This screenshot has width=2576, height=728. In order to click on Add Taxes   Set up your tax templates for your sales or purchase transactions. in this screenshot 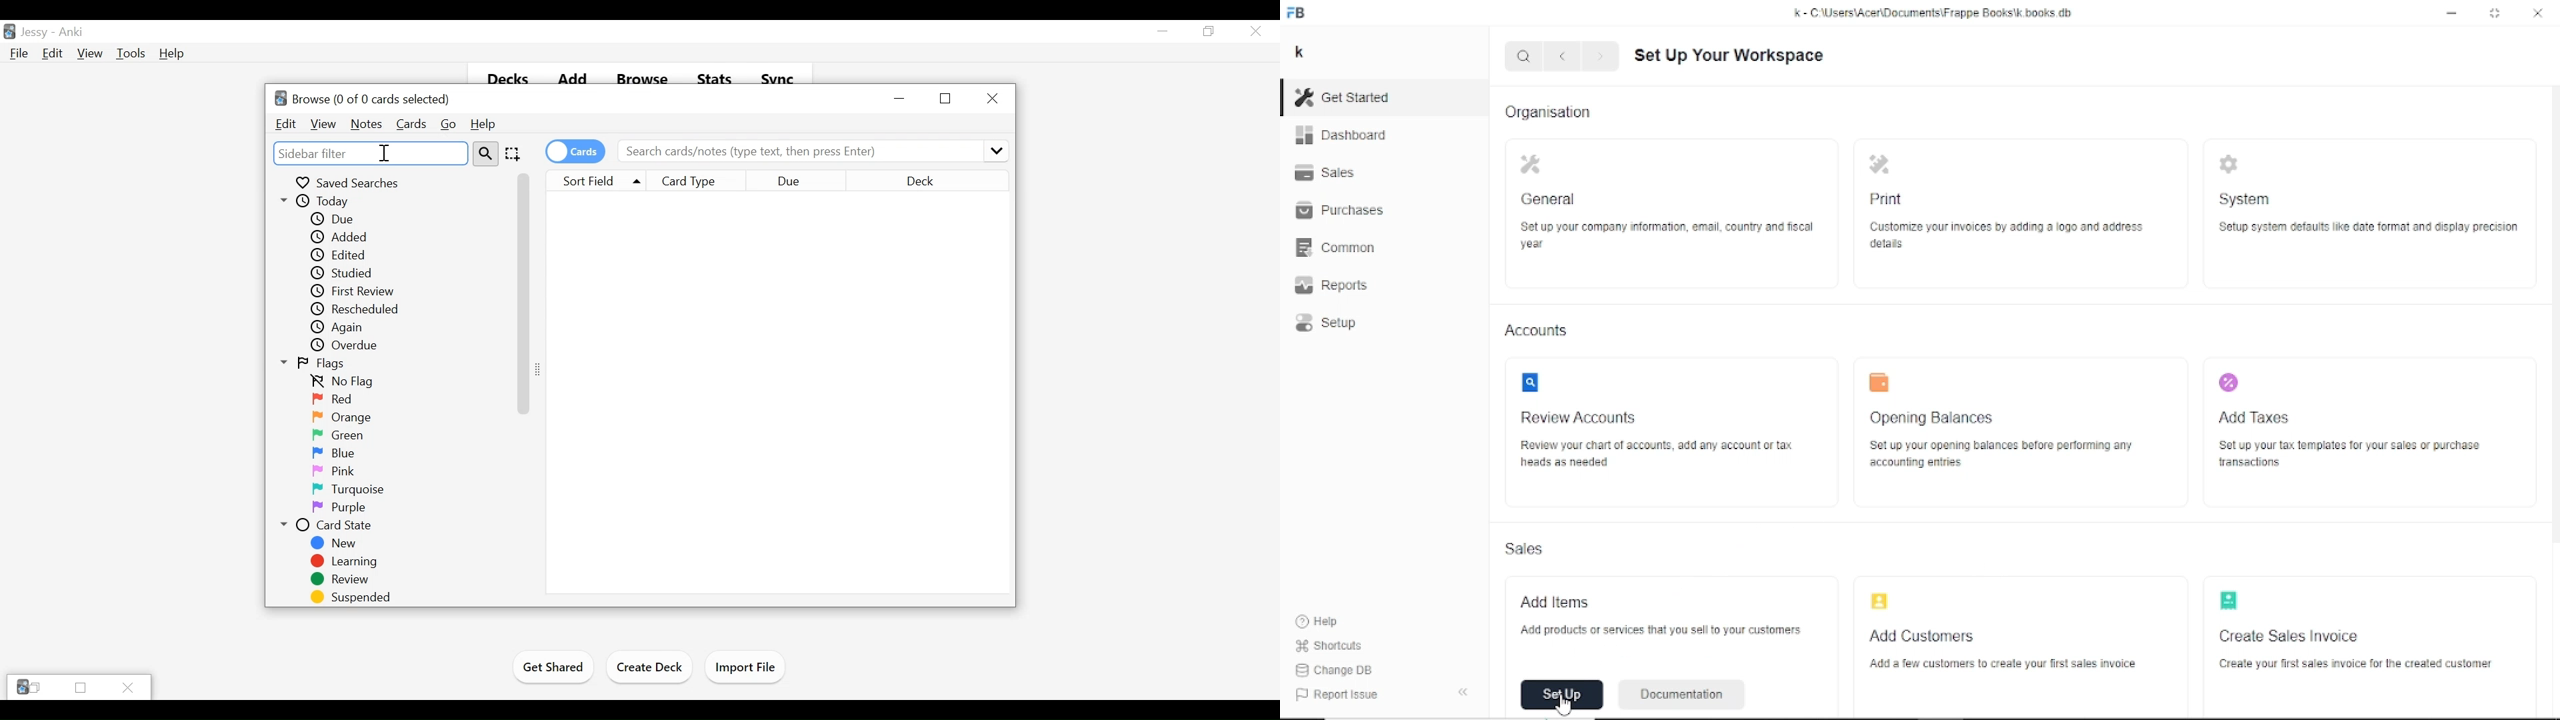, I will do `click(2346, 426)`.